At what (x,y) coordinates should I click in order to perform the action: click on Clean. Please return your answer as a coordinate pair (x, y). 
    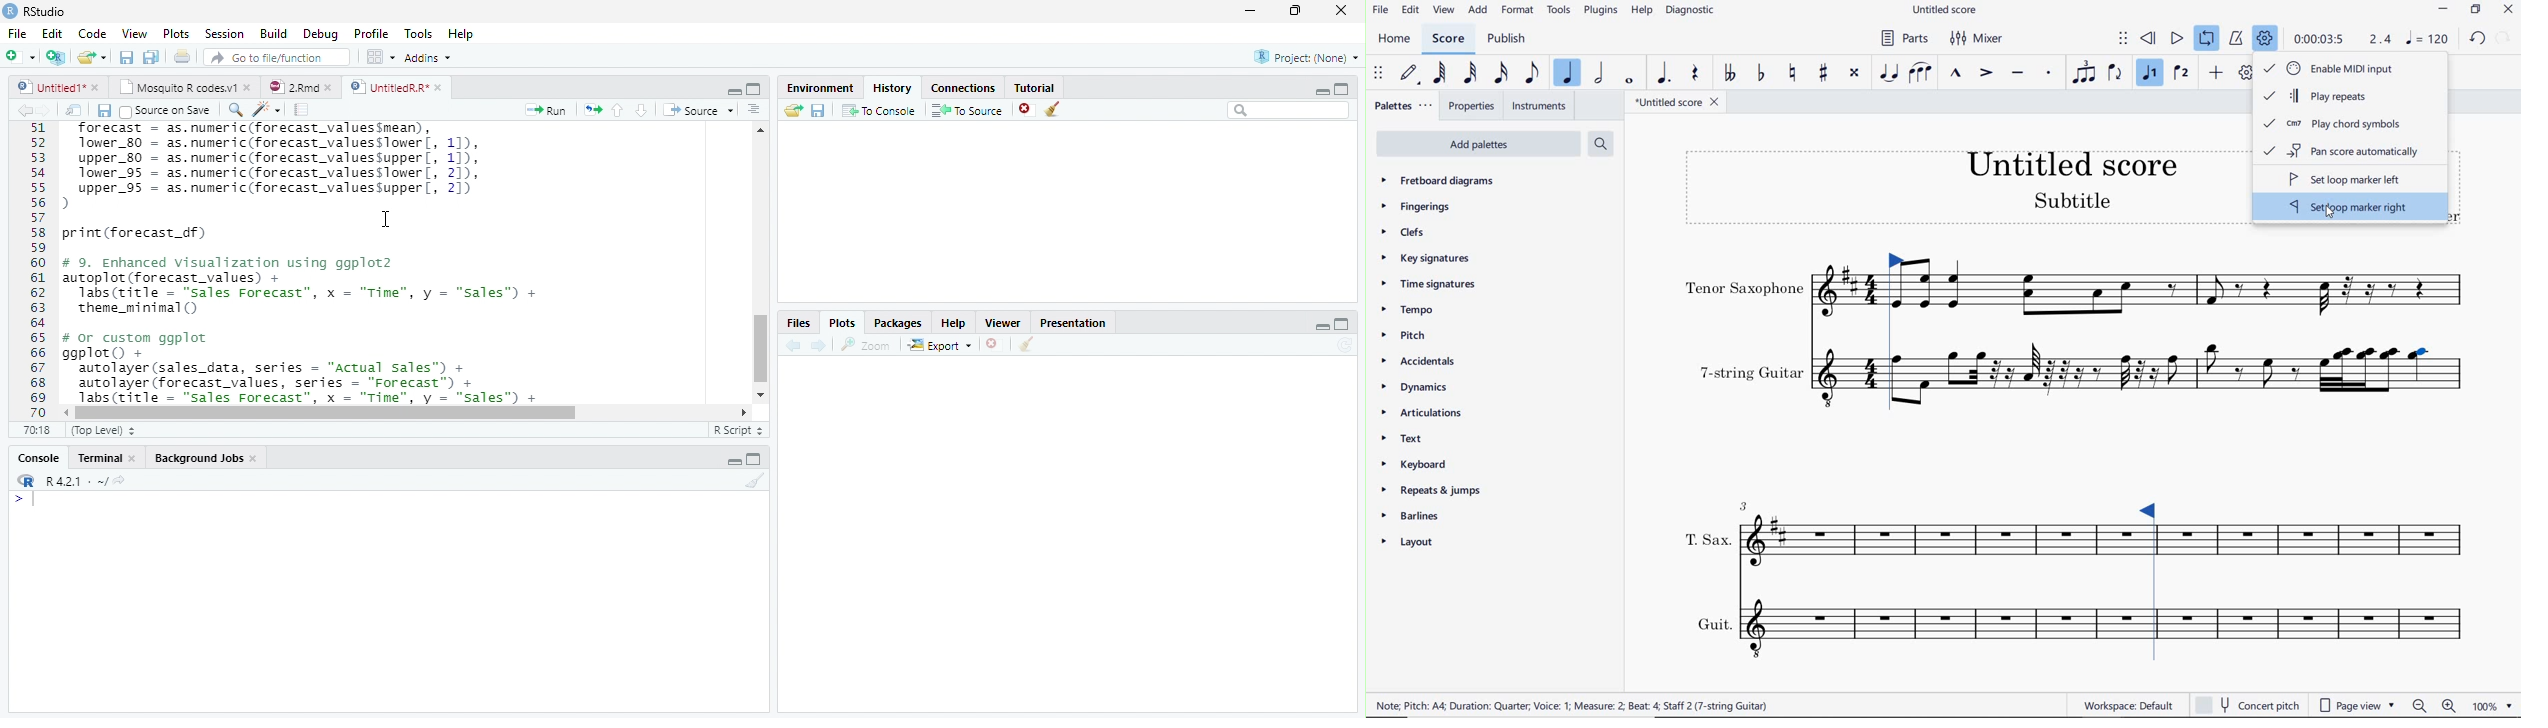
    Looking at the image, I should click on (753, 481).